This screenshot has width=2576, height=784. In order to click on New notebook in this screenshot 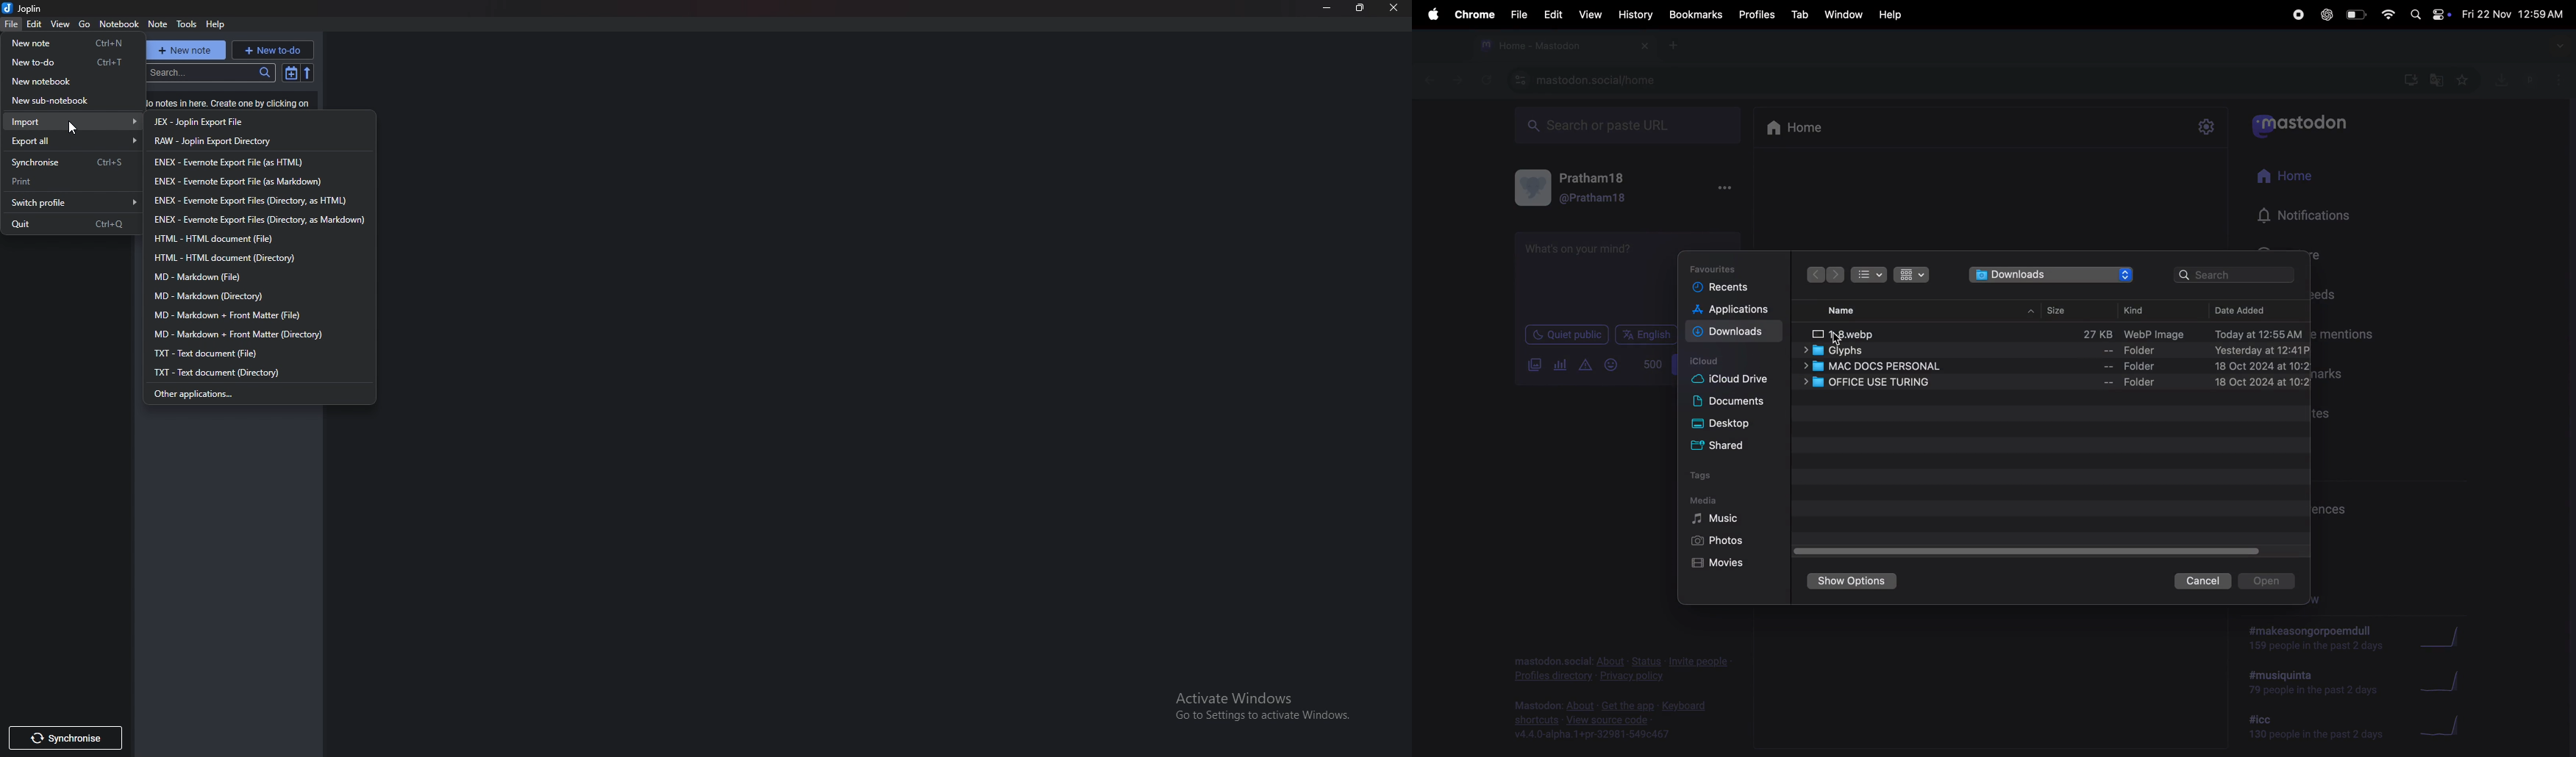, I will do `click(69, 82)`.